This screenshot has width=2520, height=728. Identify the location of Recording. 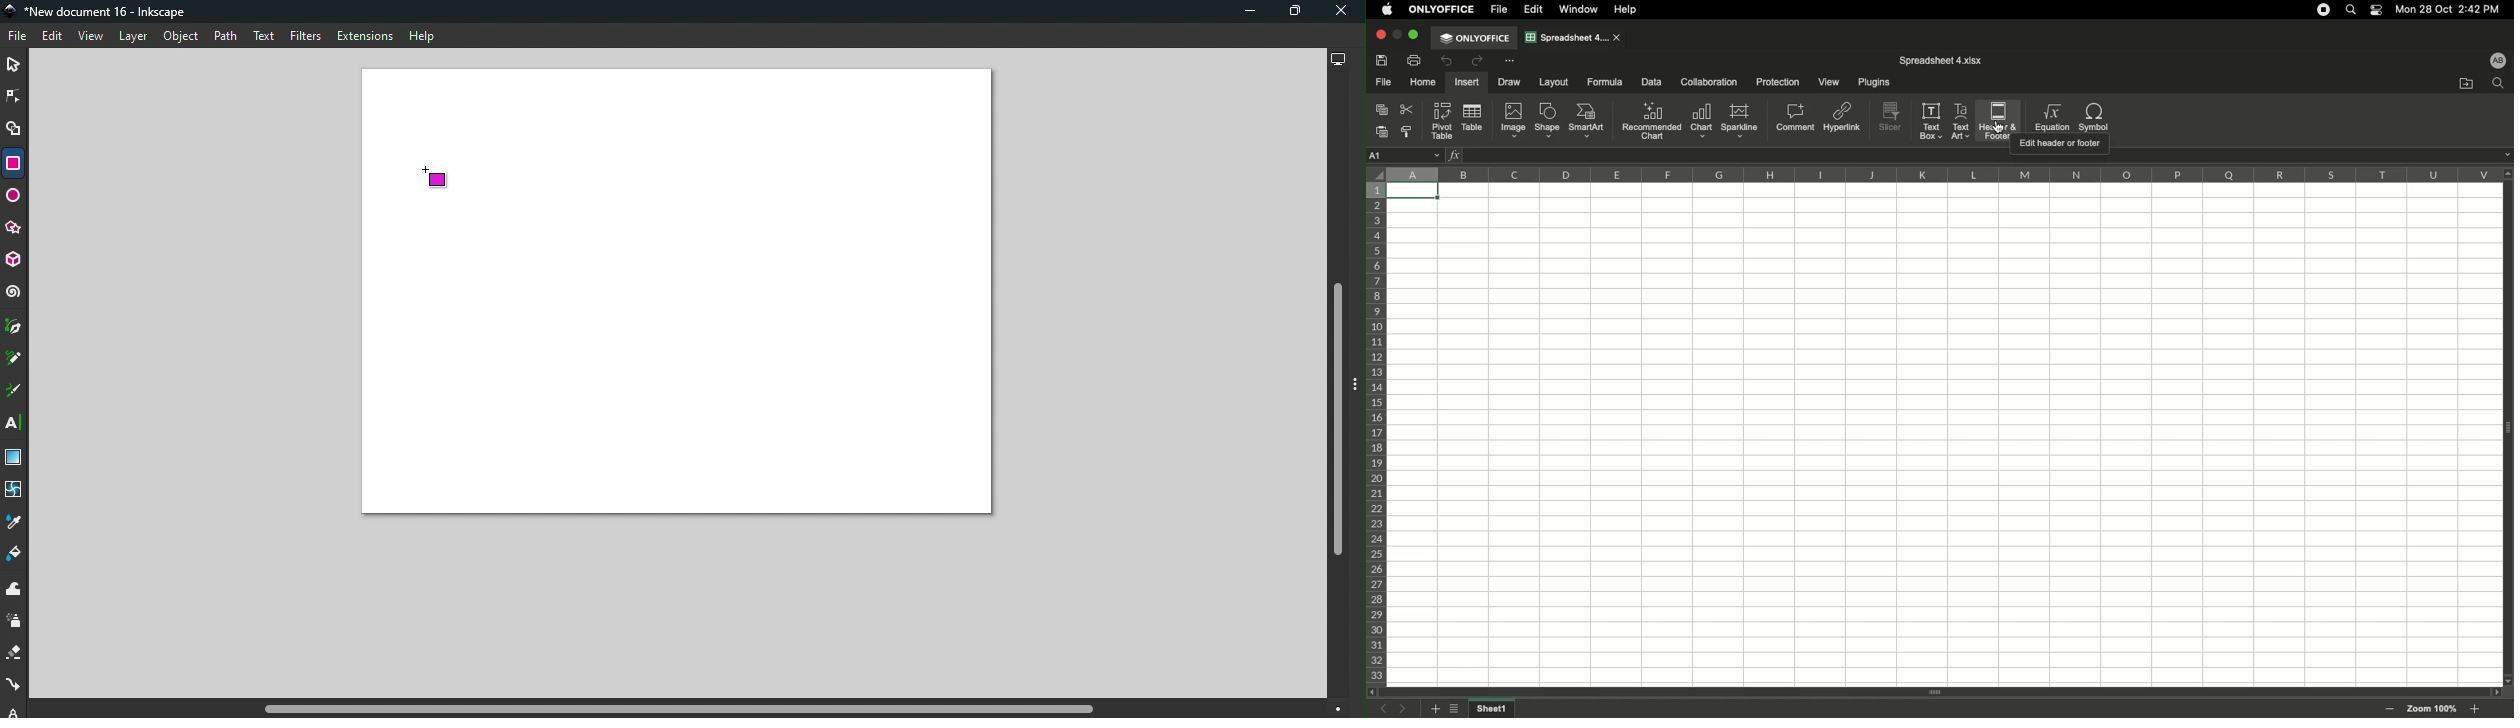
(2324, 10).